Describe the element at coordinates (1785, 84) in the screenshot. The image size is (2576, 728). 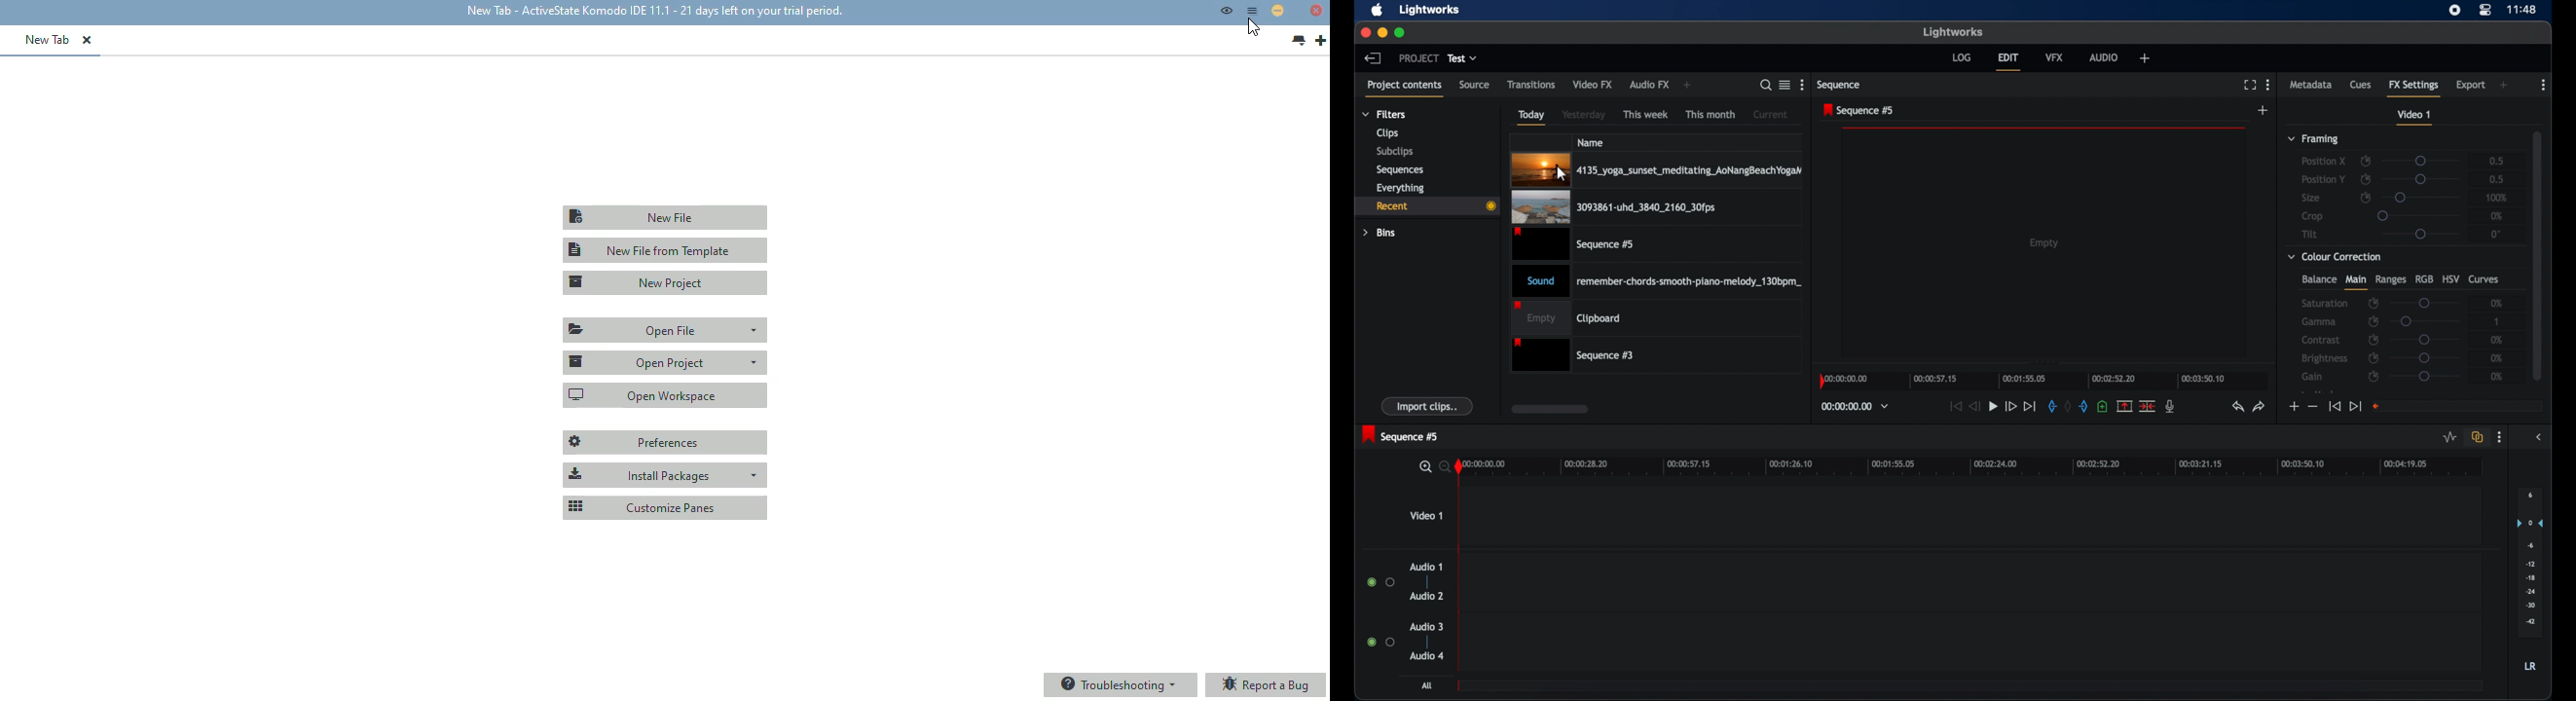
I see `toggle list or tile view` at that location.